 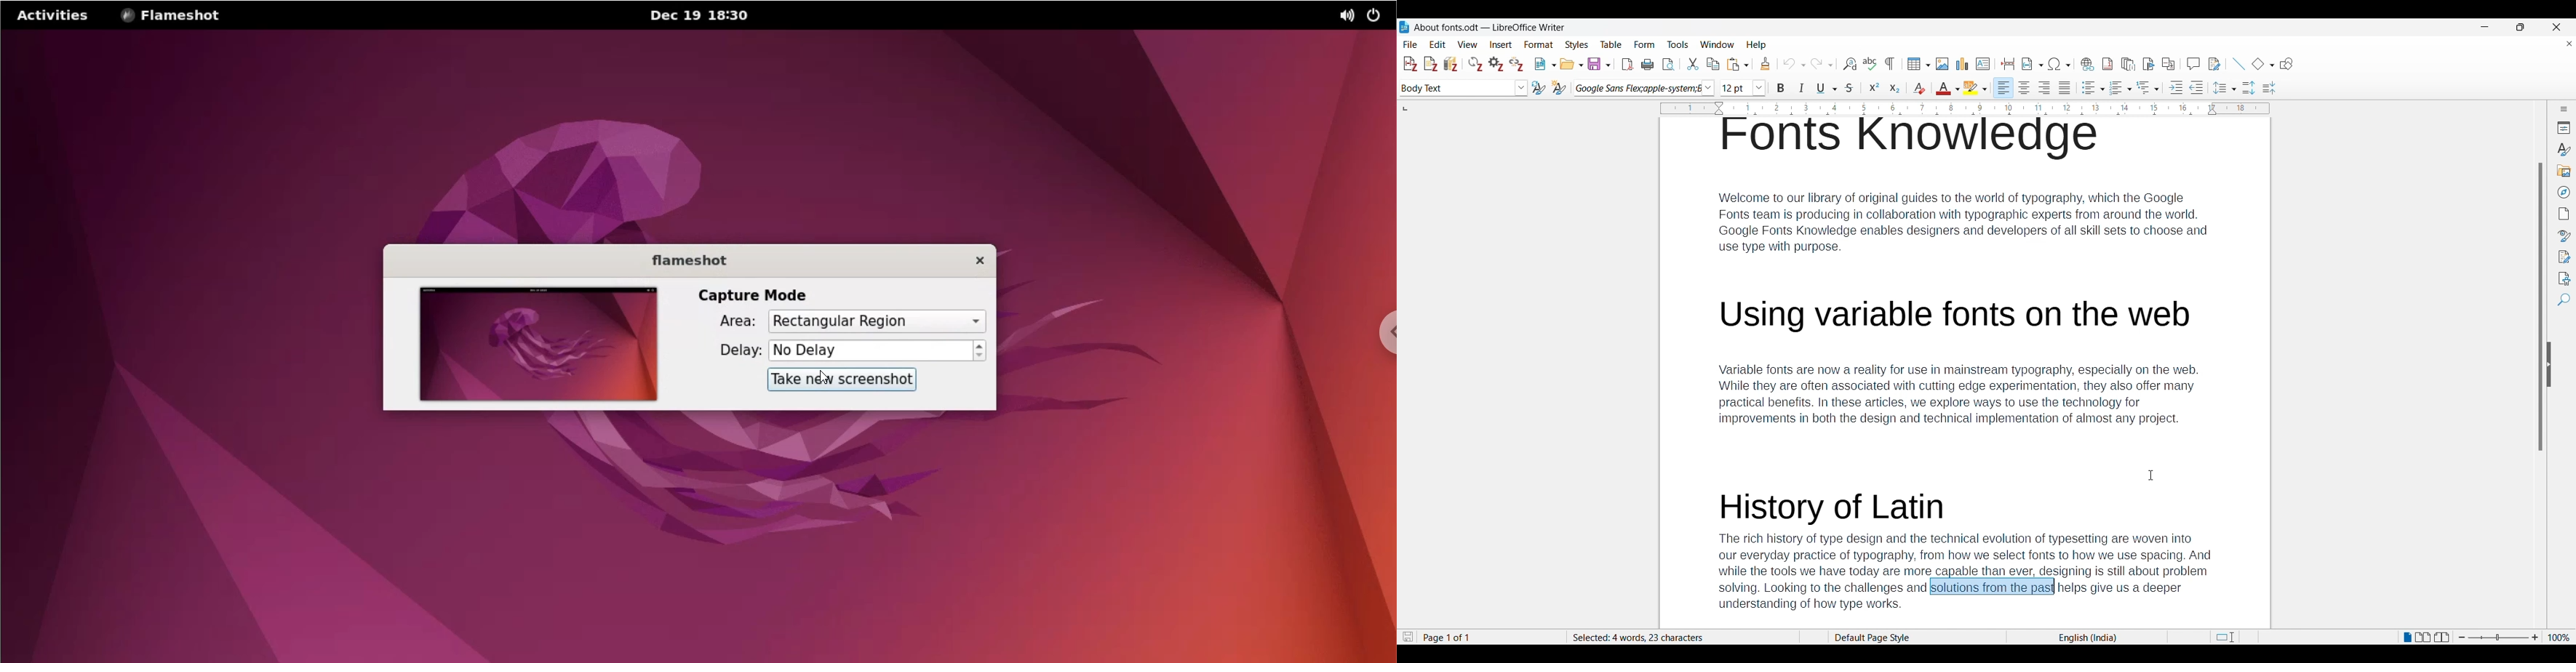 What do you see at coordinates (1713, 64) in the screenshot?
I see `Copy` at bounding box center [1713, 64].